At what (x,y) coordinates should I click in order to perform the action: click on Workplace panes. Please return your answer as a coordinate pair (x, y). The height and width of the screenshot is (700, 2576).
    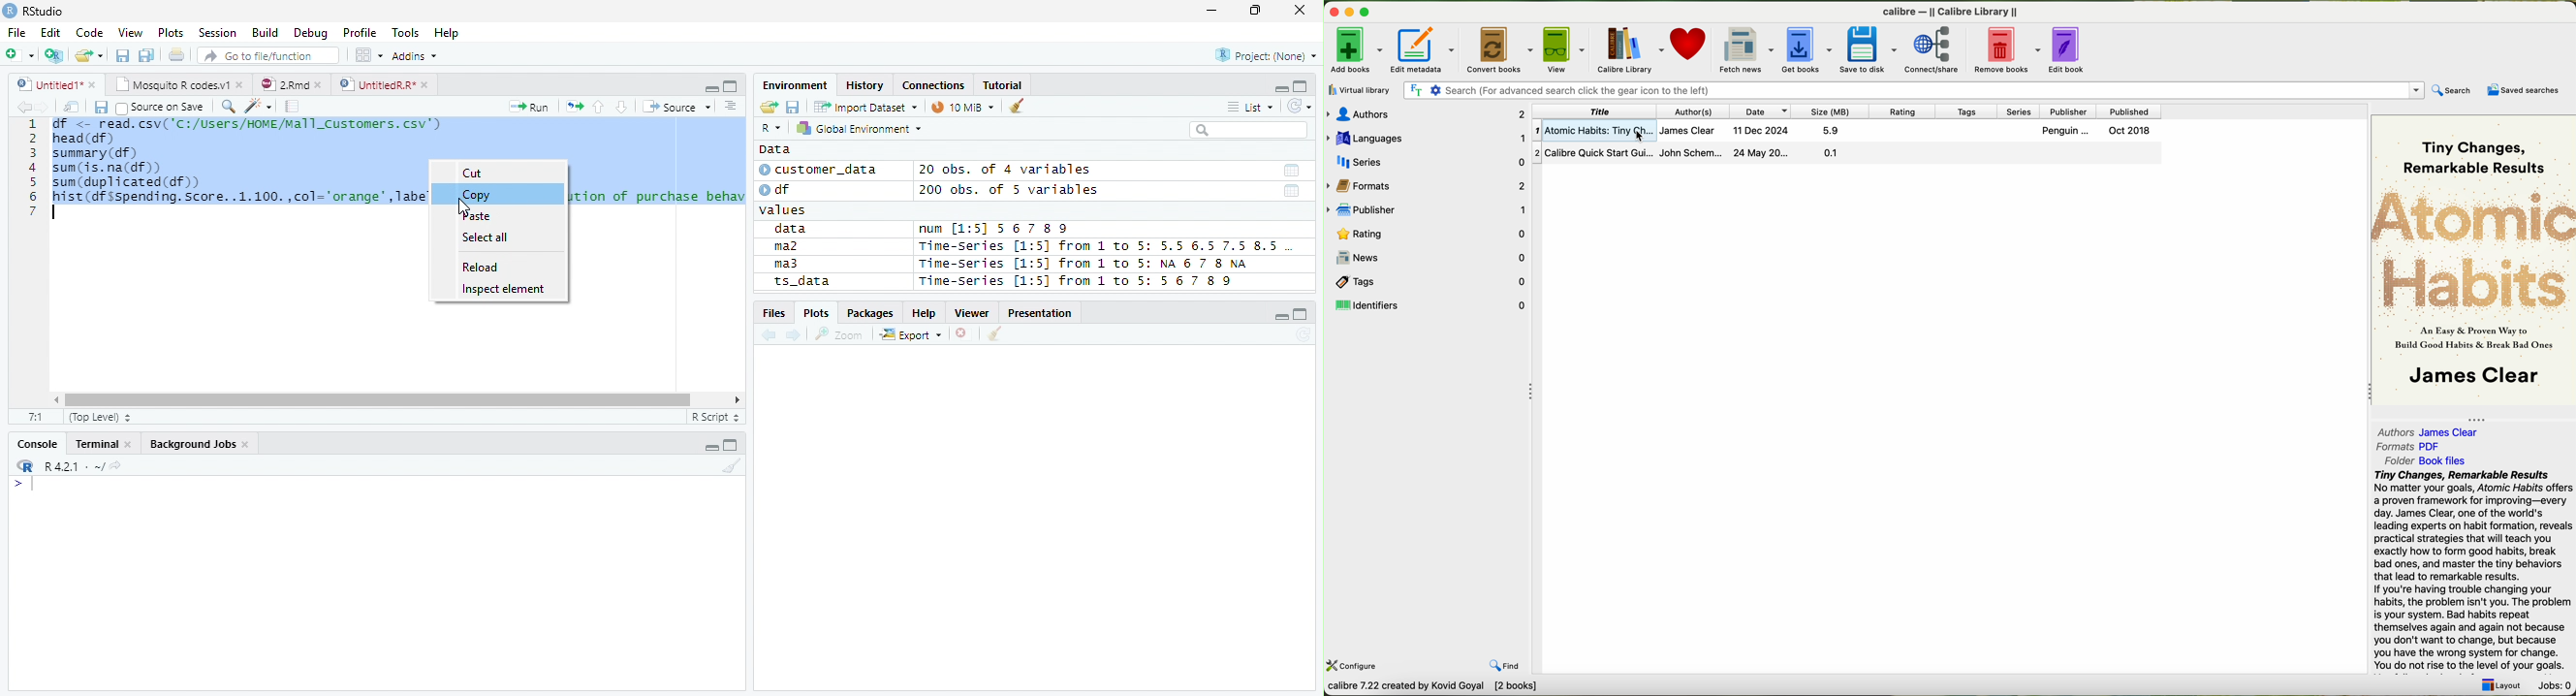
    Looking at the image, I should click on (368, 55).